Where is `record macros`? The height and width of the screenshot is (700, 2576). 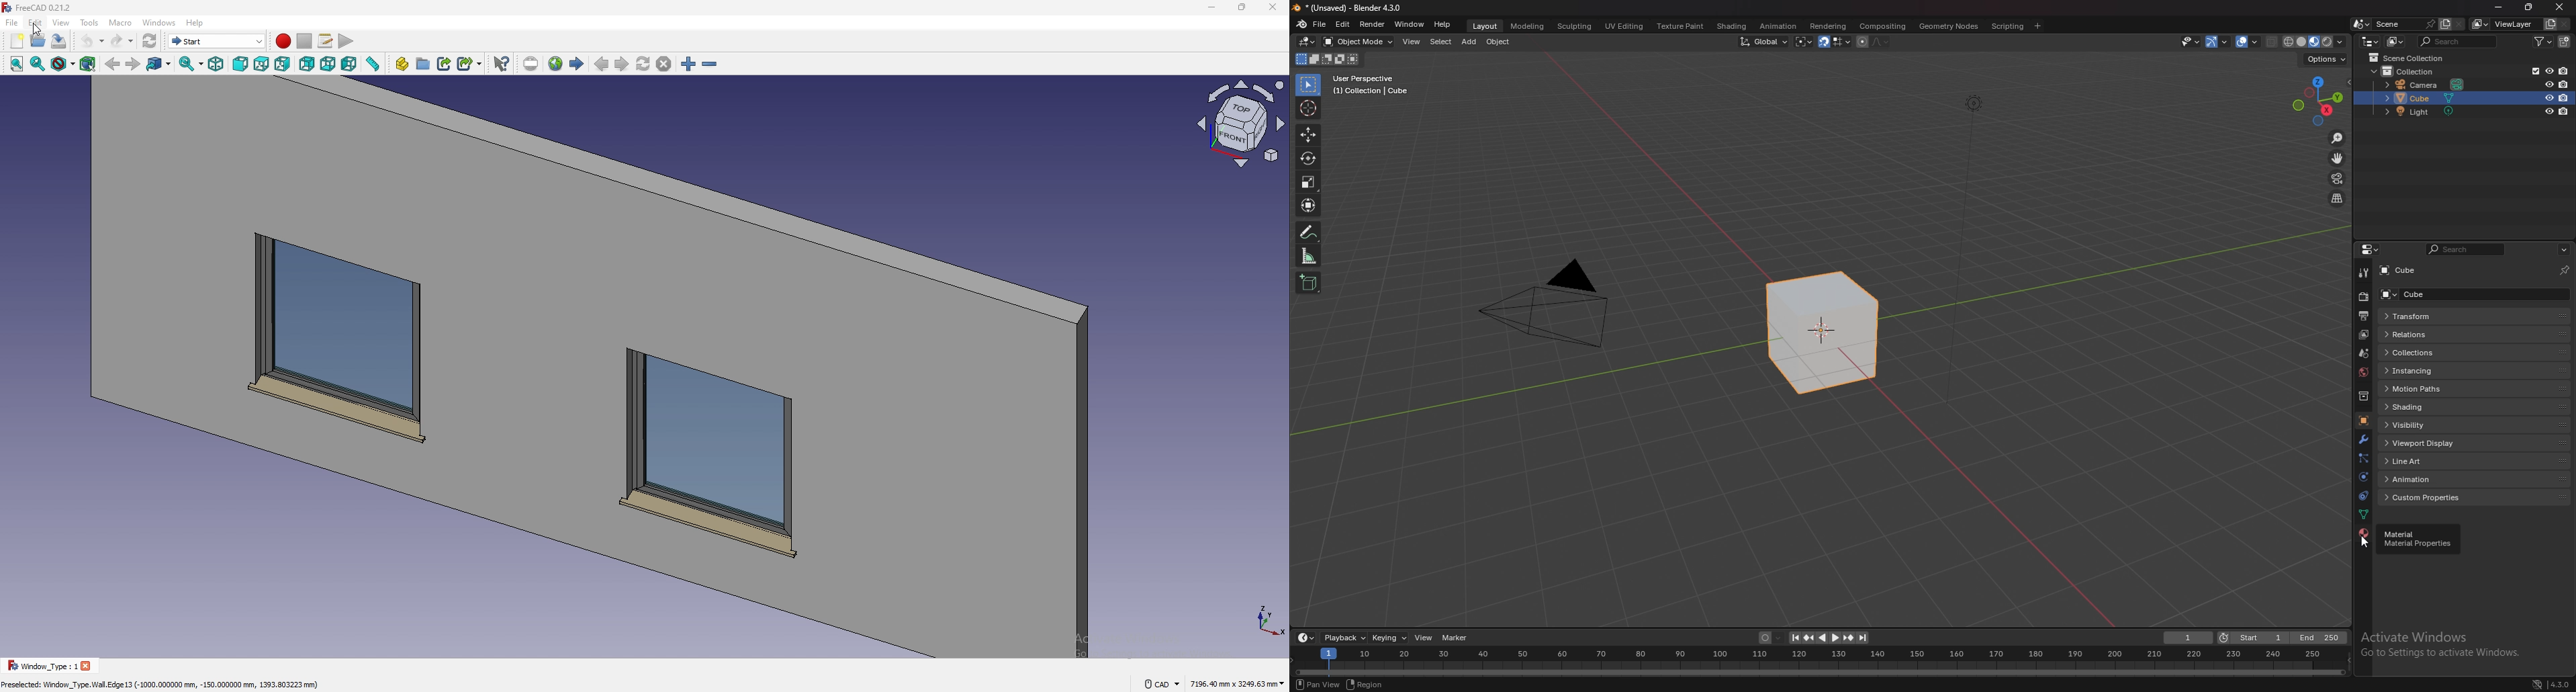
record macros is located at coordinates (283, 41).